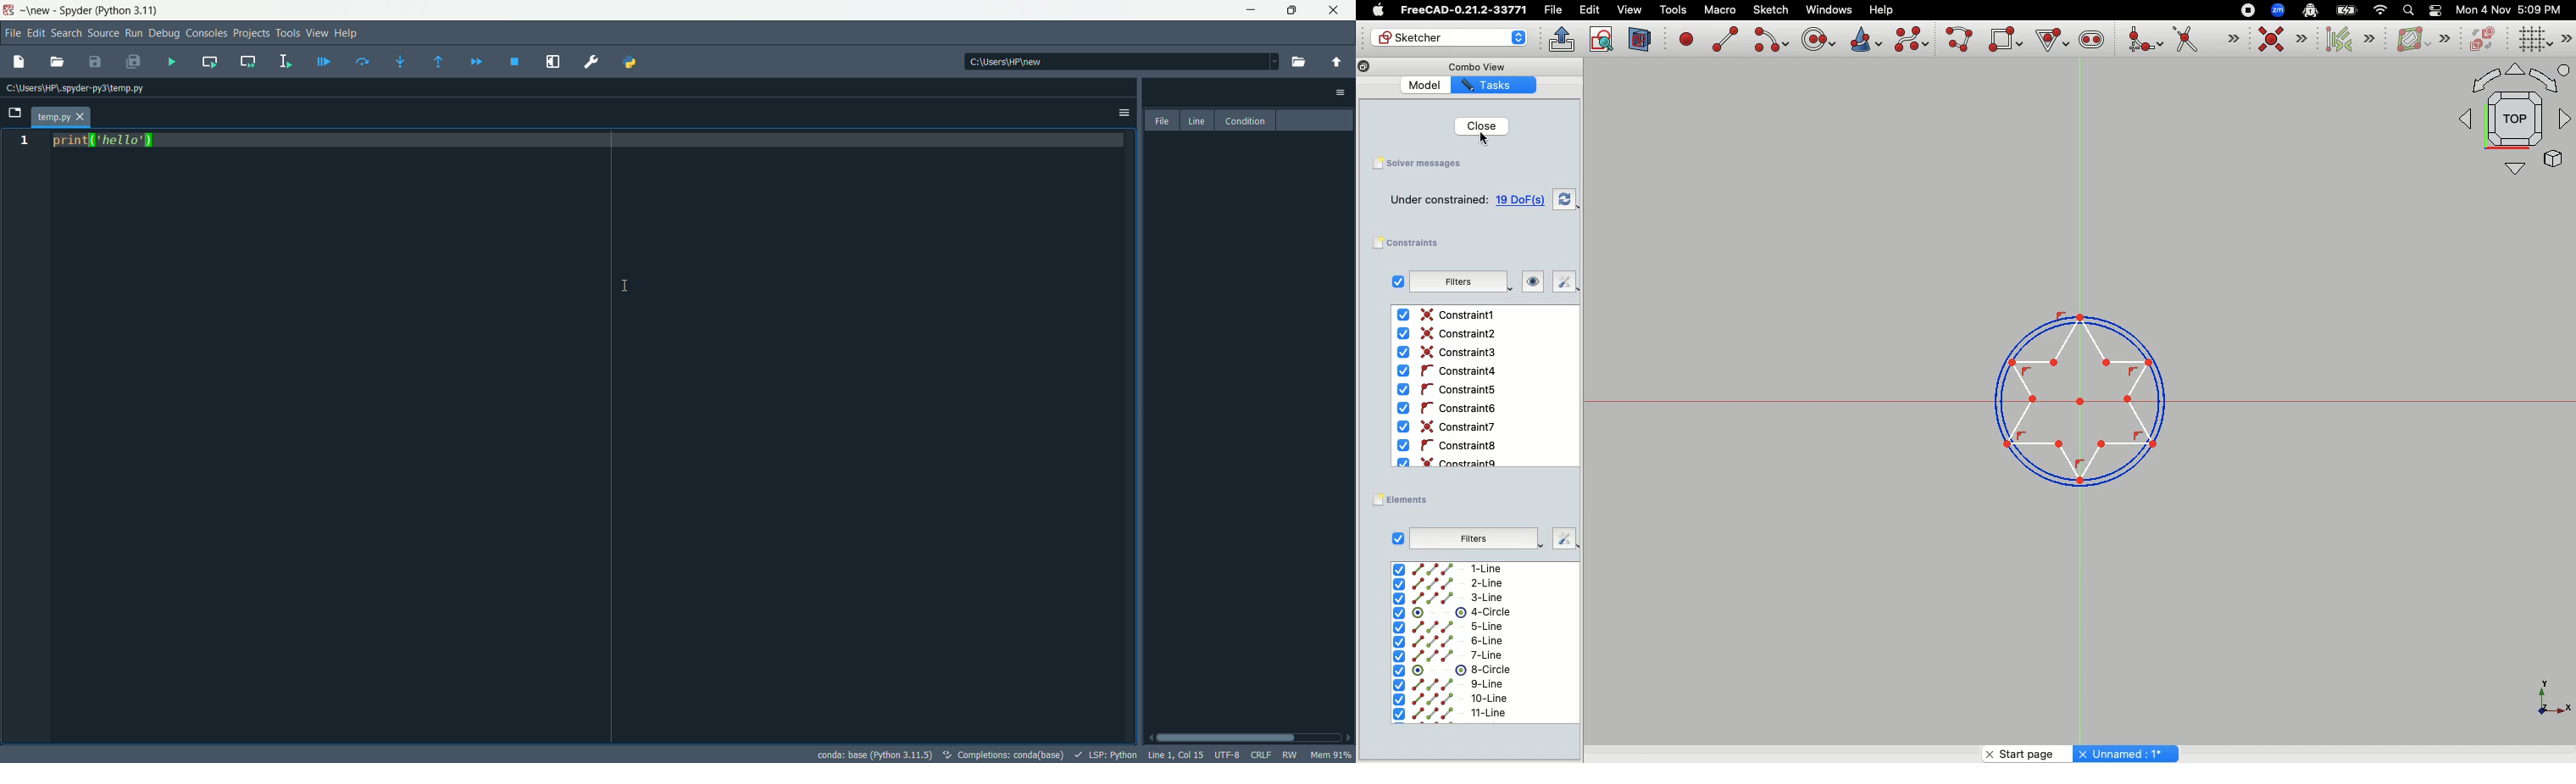 The image size is (2576, 784). I want to click on record, so click(2244, 9).